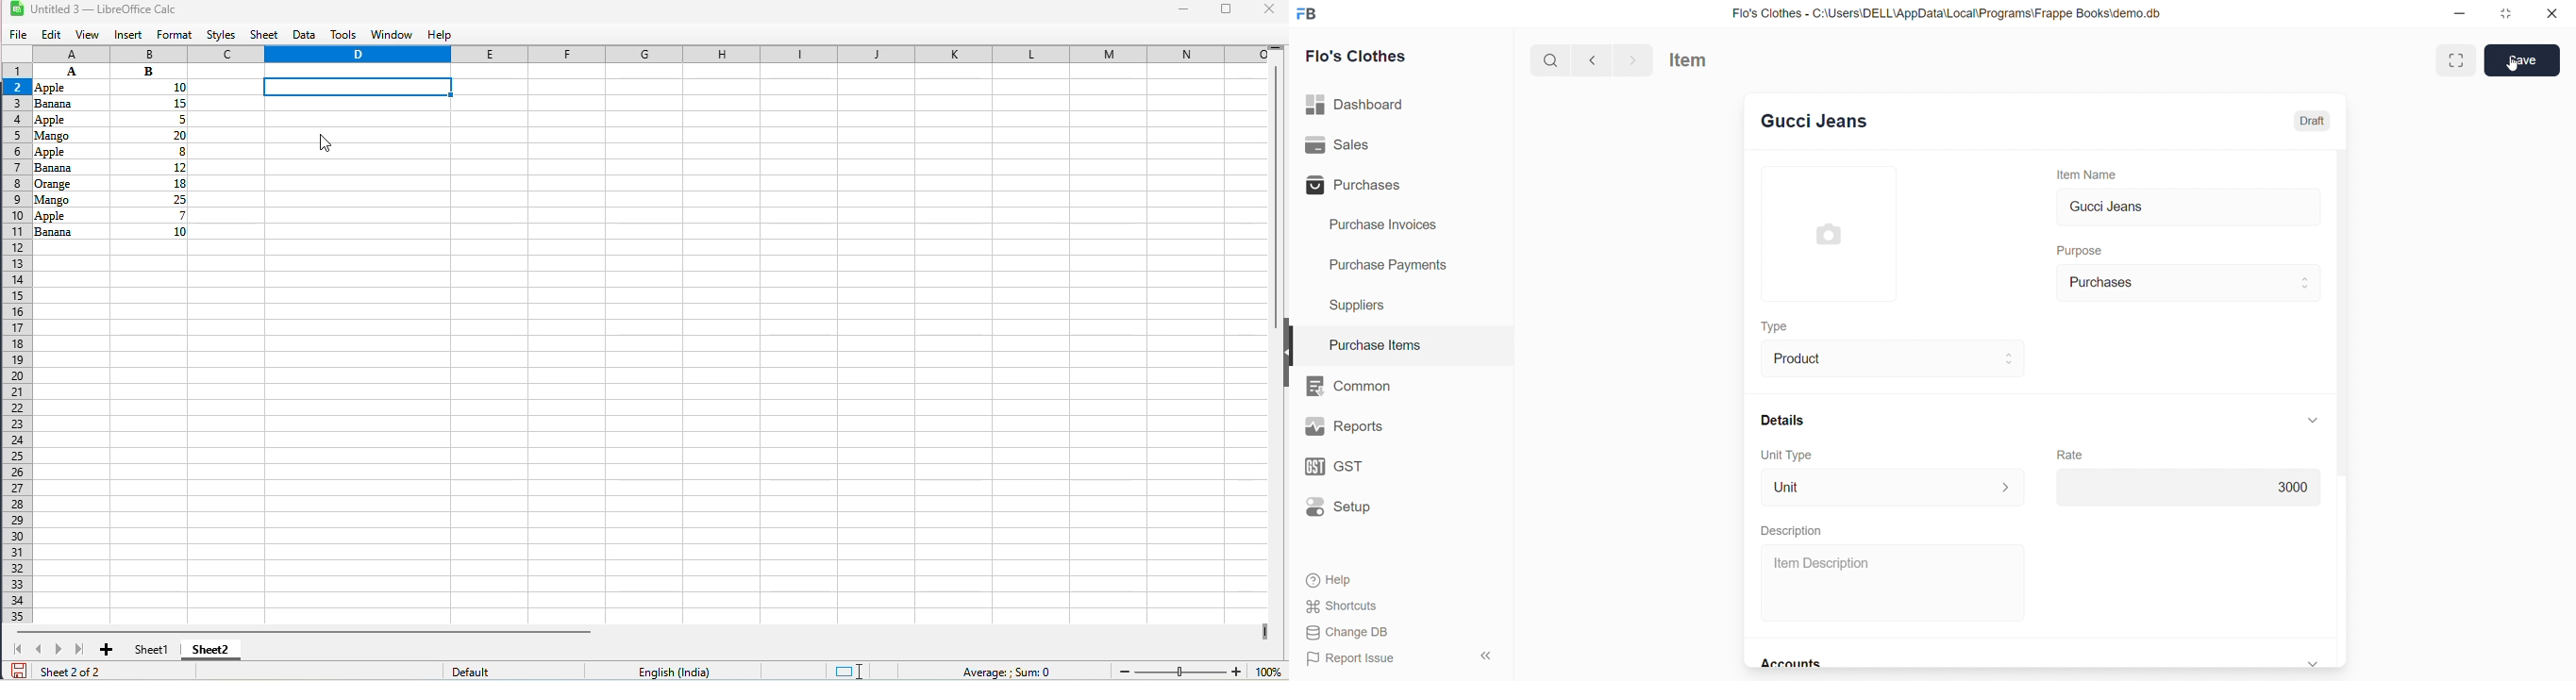 The height and width of the screenshot is (700, 2576). What do you see at coordinates (2548, 13) in the screenshot?
I see `close` at bounding box center [2548, 13].